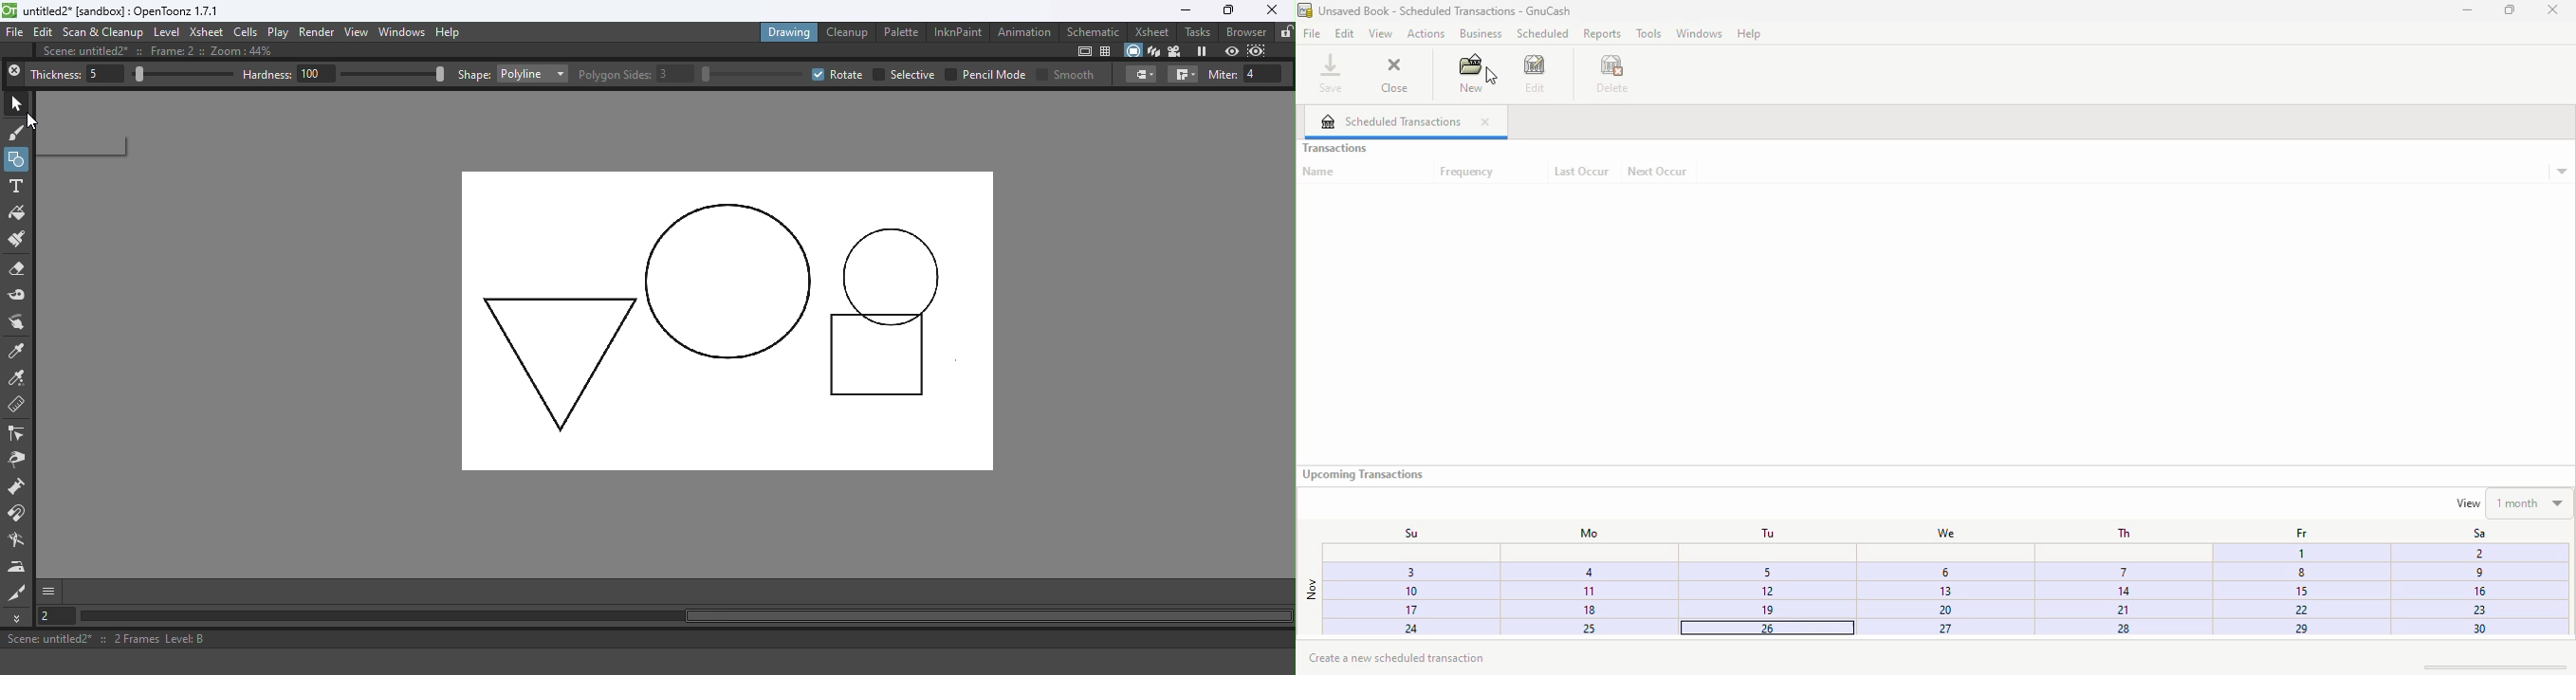  What do you see at coordinates (1765, 532) in the screenshot?
I see `Tu` at bounding box center [1765, 532].